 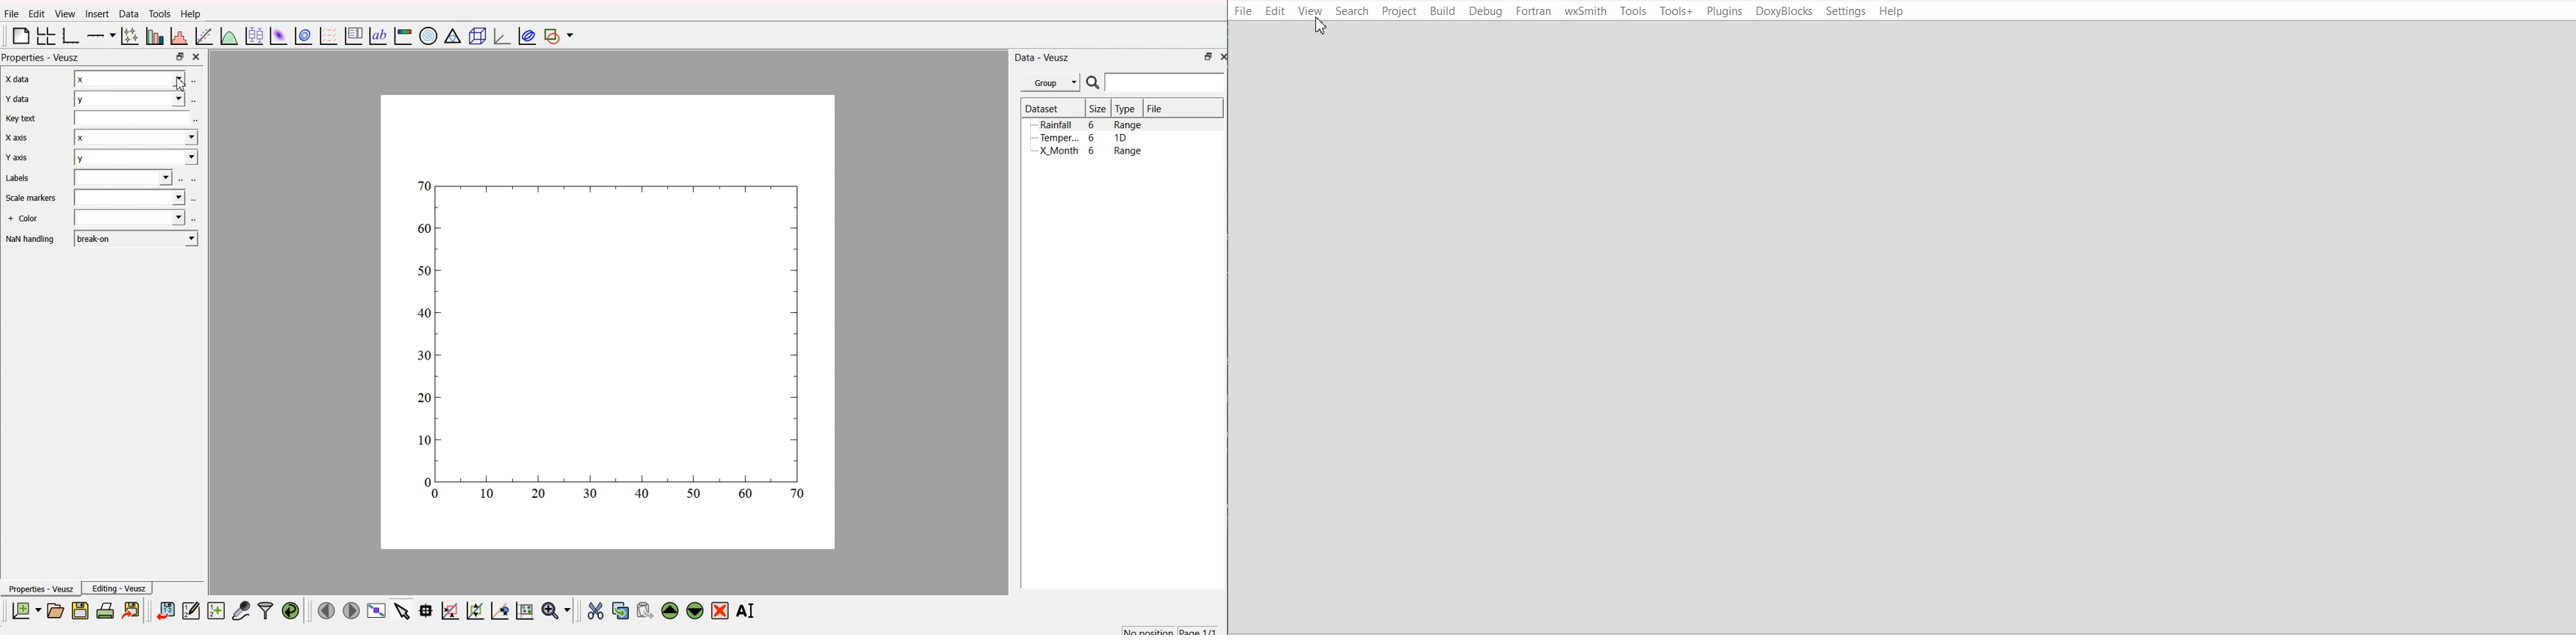 I want to click on Temper... 6 1D, so click(x=1083, y=137).